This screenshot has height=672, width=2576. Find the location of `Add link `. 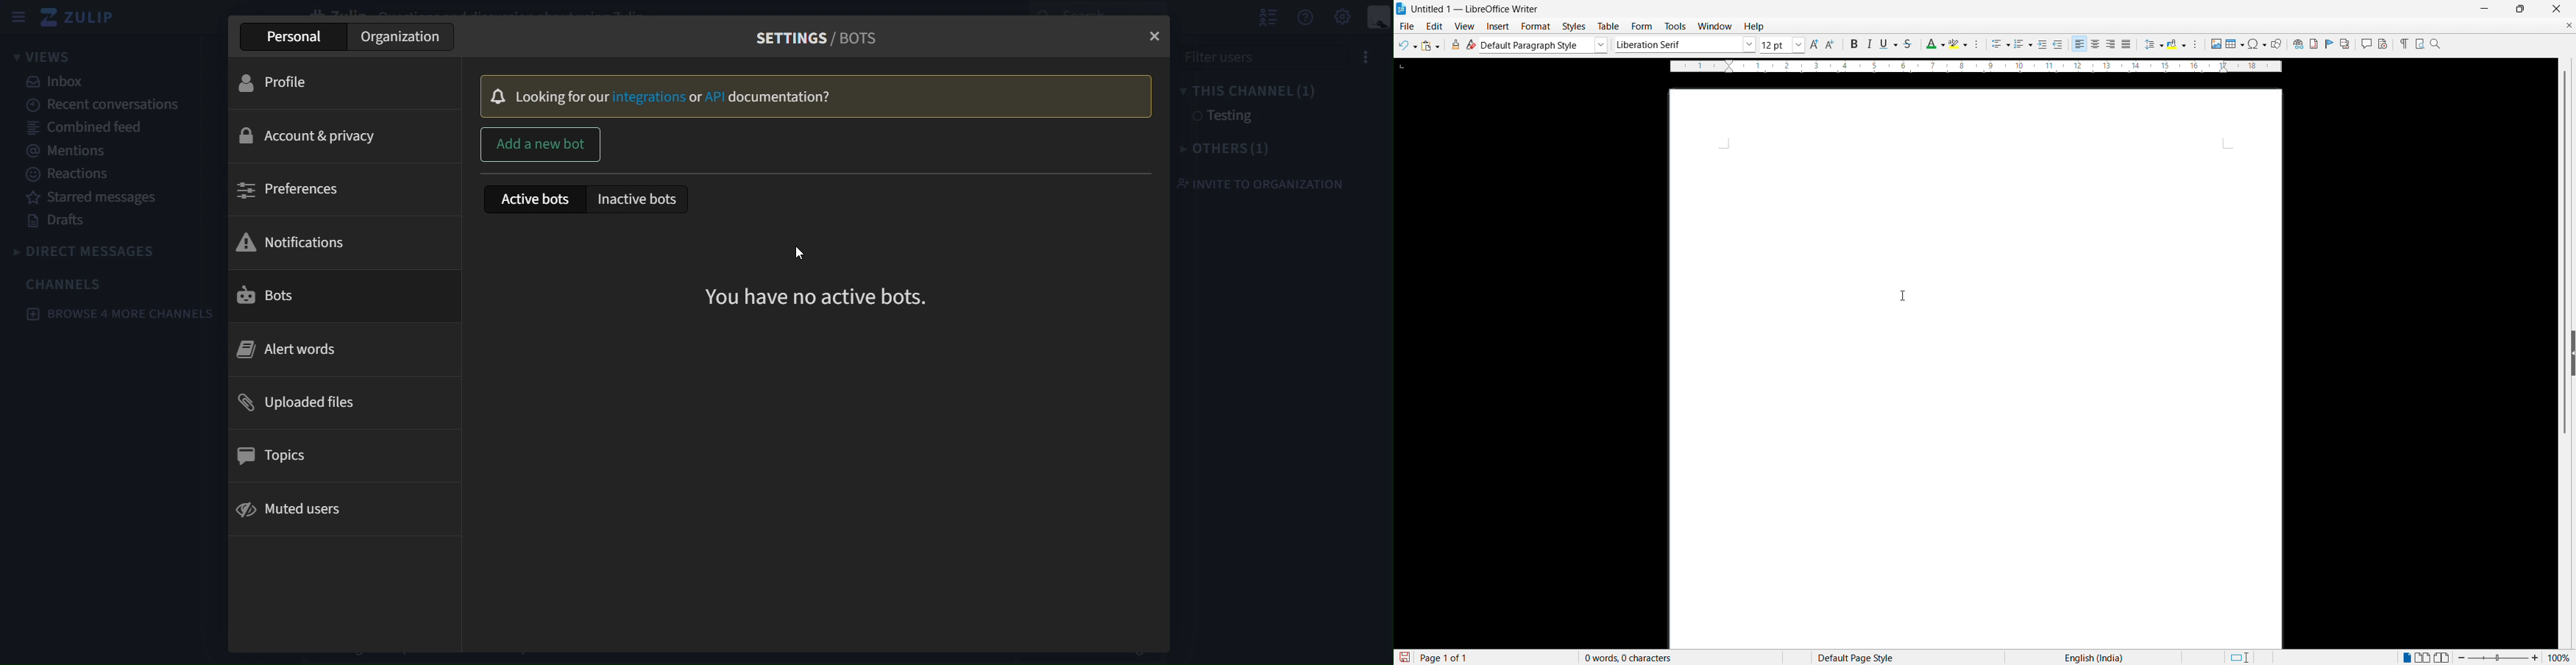

Add link  is located at coordinates (2296, 43).